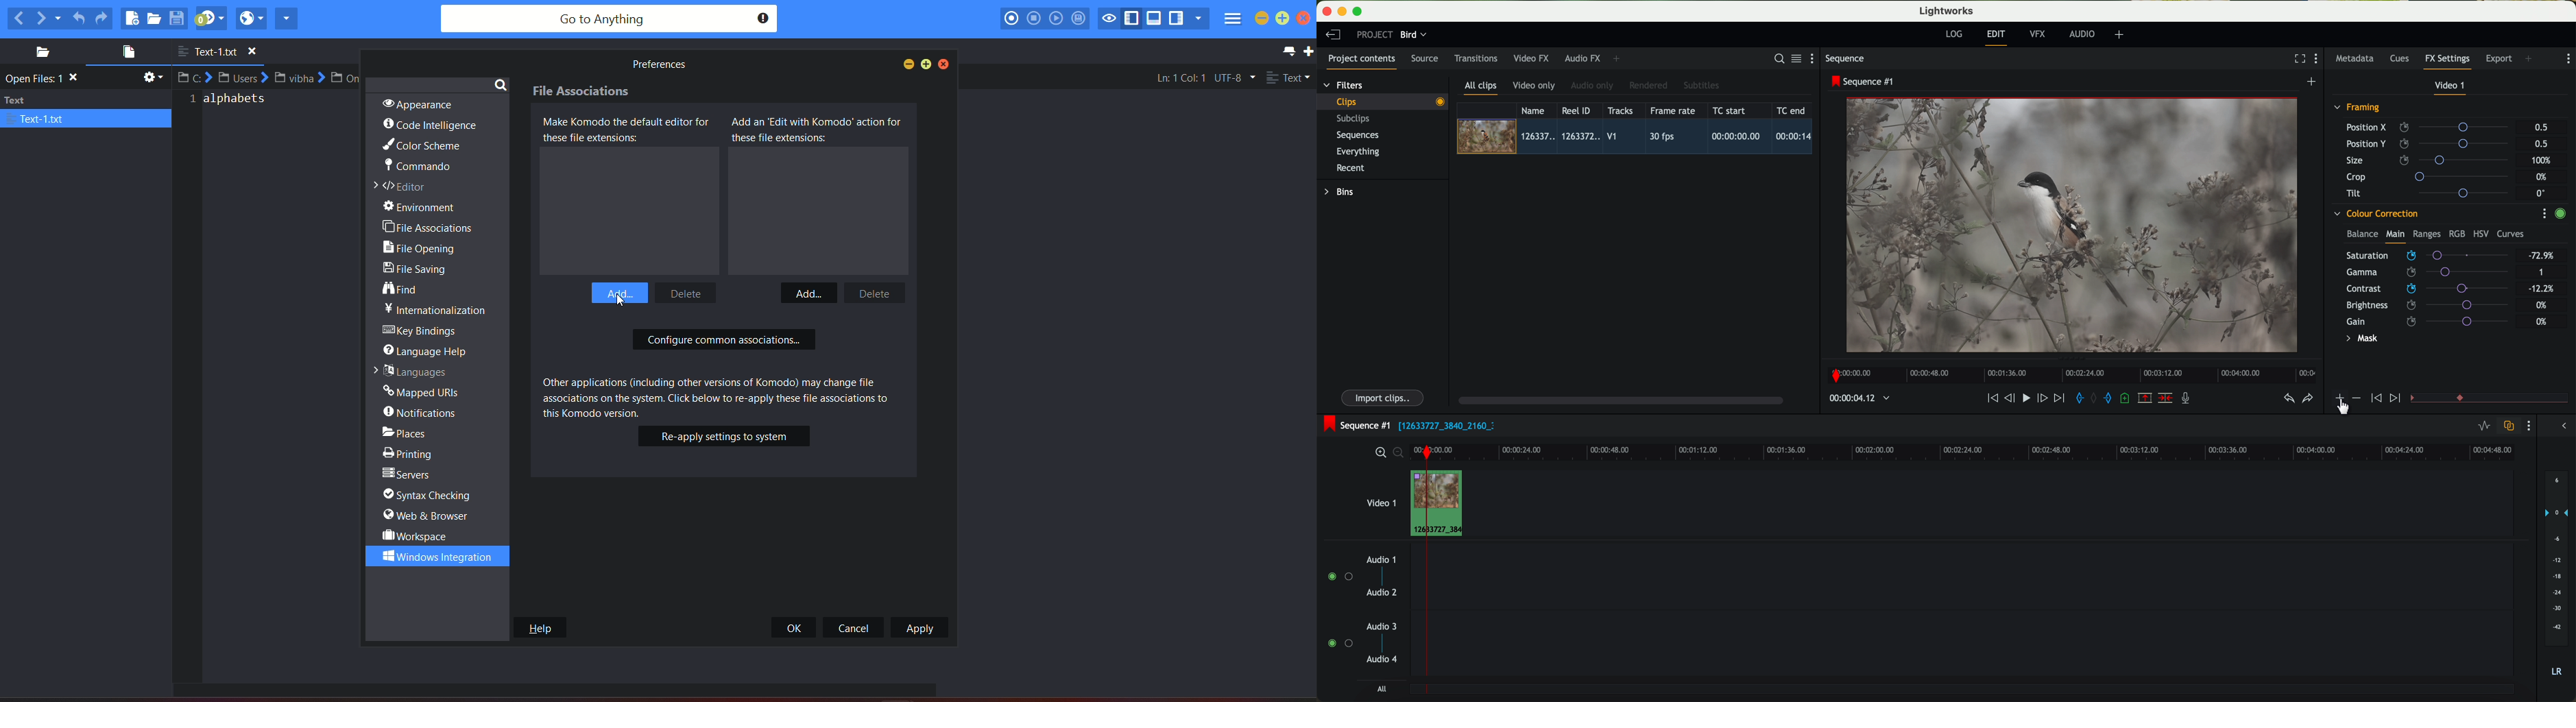 This screenshot has height=728, width=2576. I want to click on import clips, so click(1384, 397).